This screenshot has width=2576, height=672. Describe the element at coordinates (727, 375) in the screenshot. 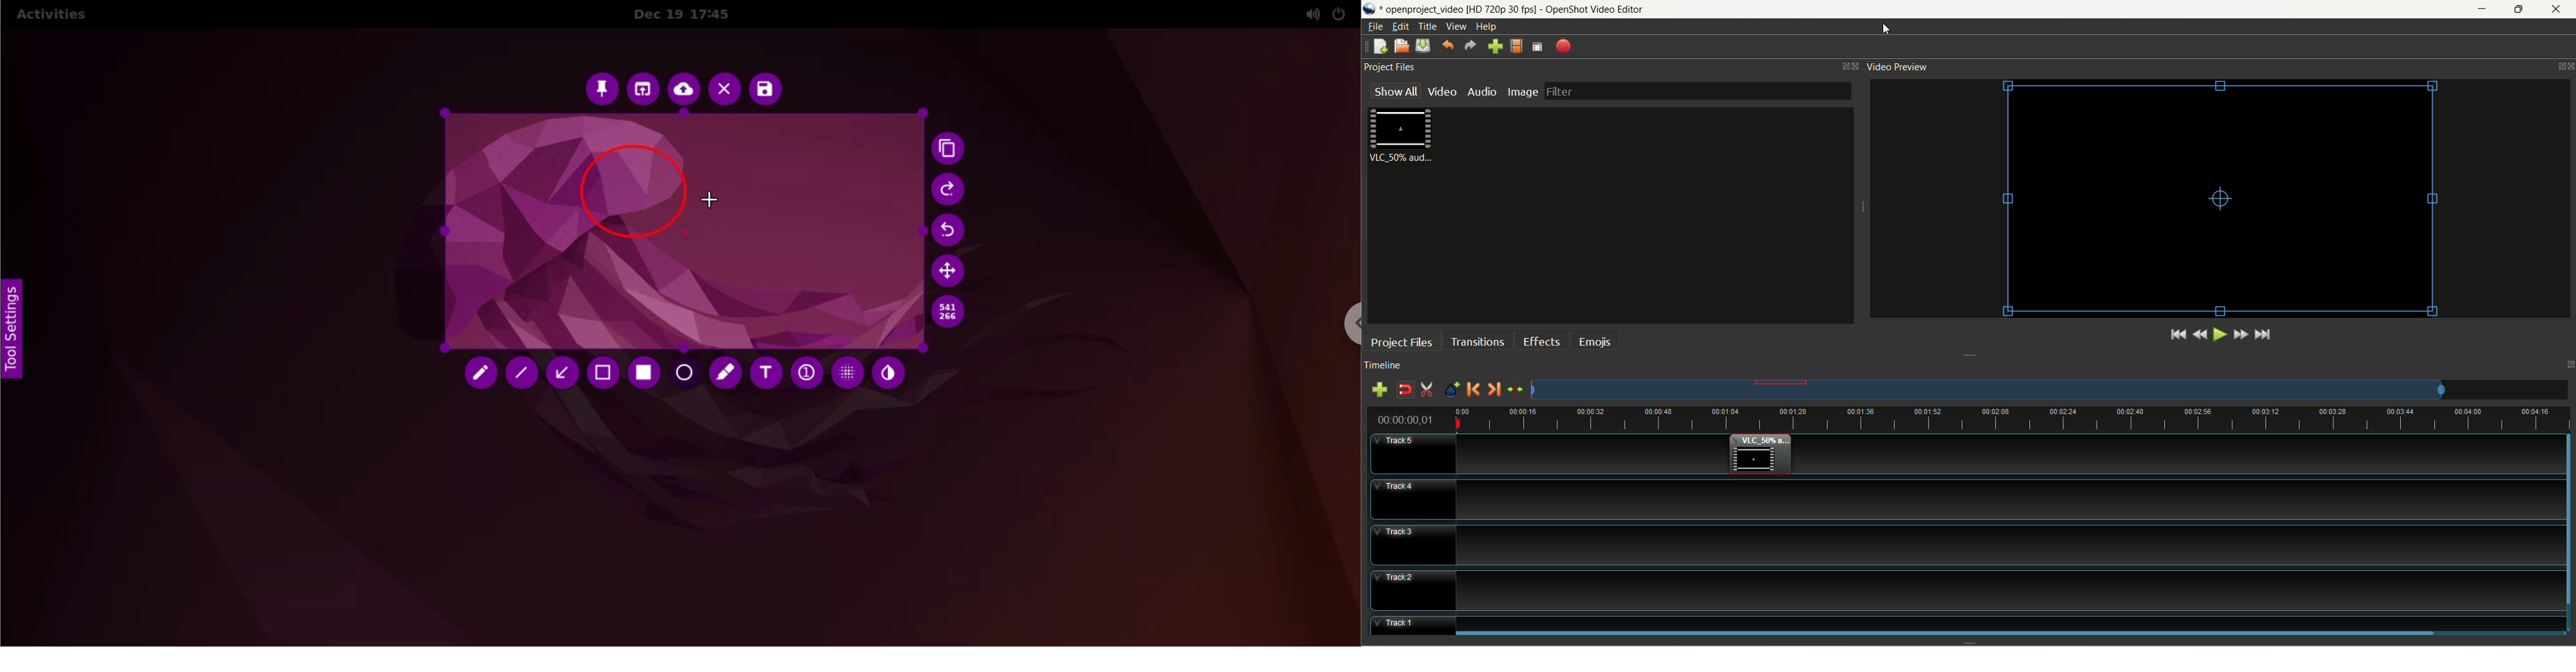

I see `marker tool` at that location.